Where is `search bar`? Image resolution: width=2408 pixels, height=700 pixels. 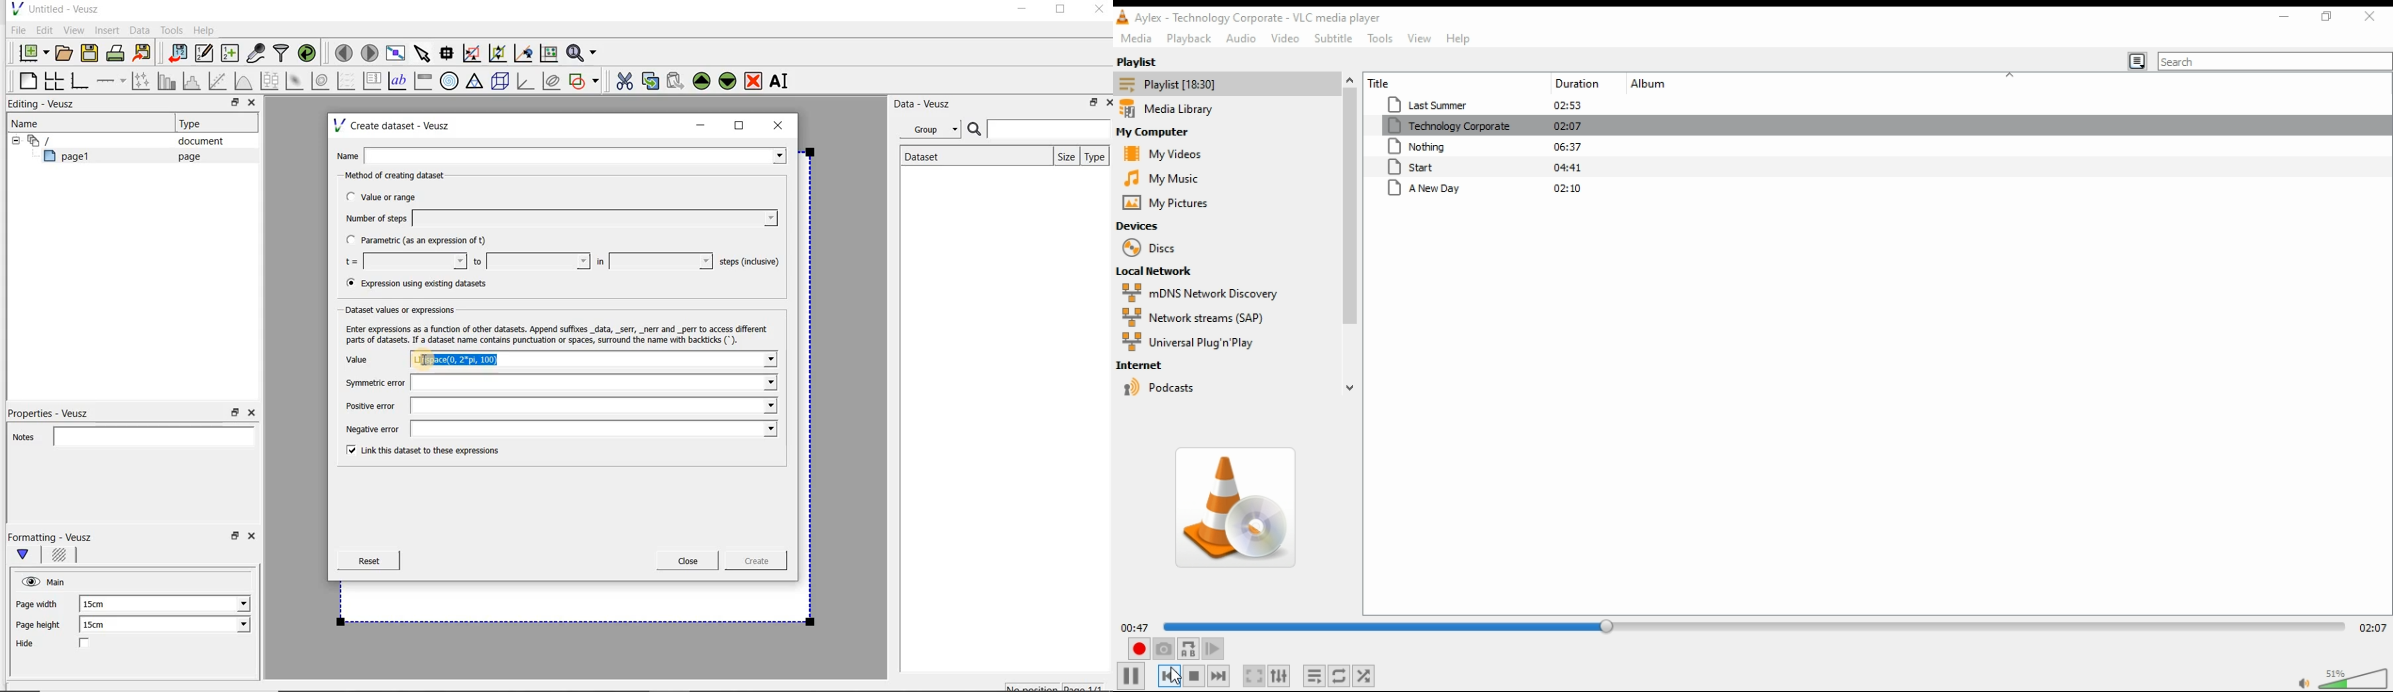
search bar is located at coordinates (2275, 61).